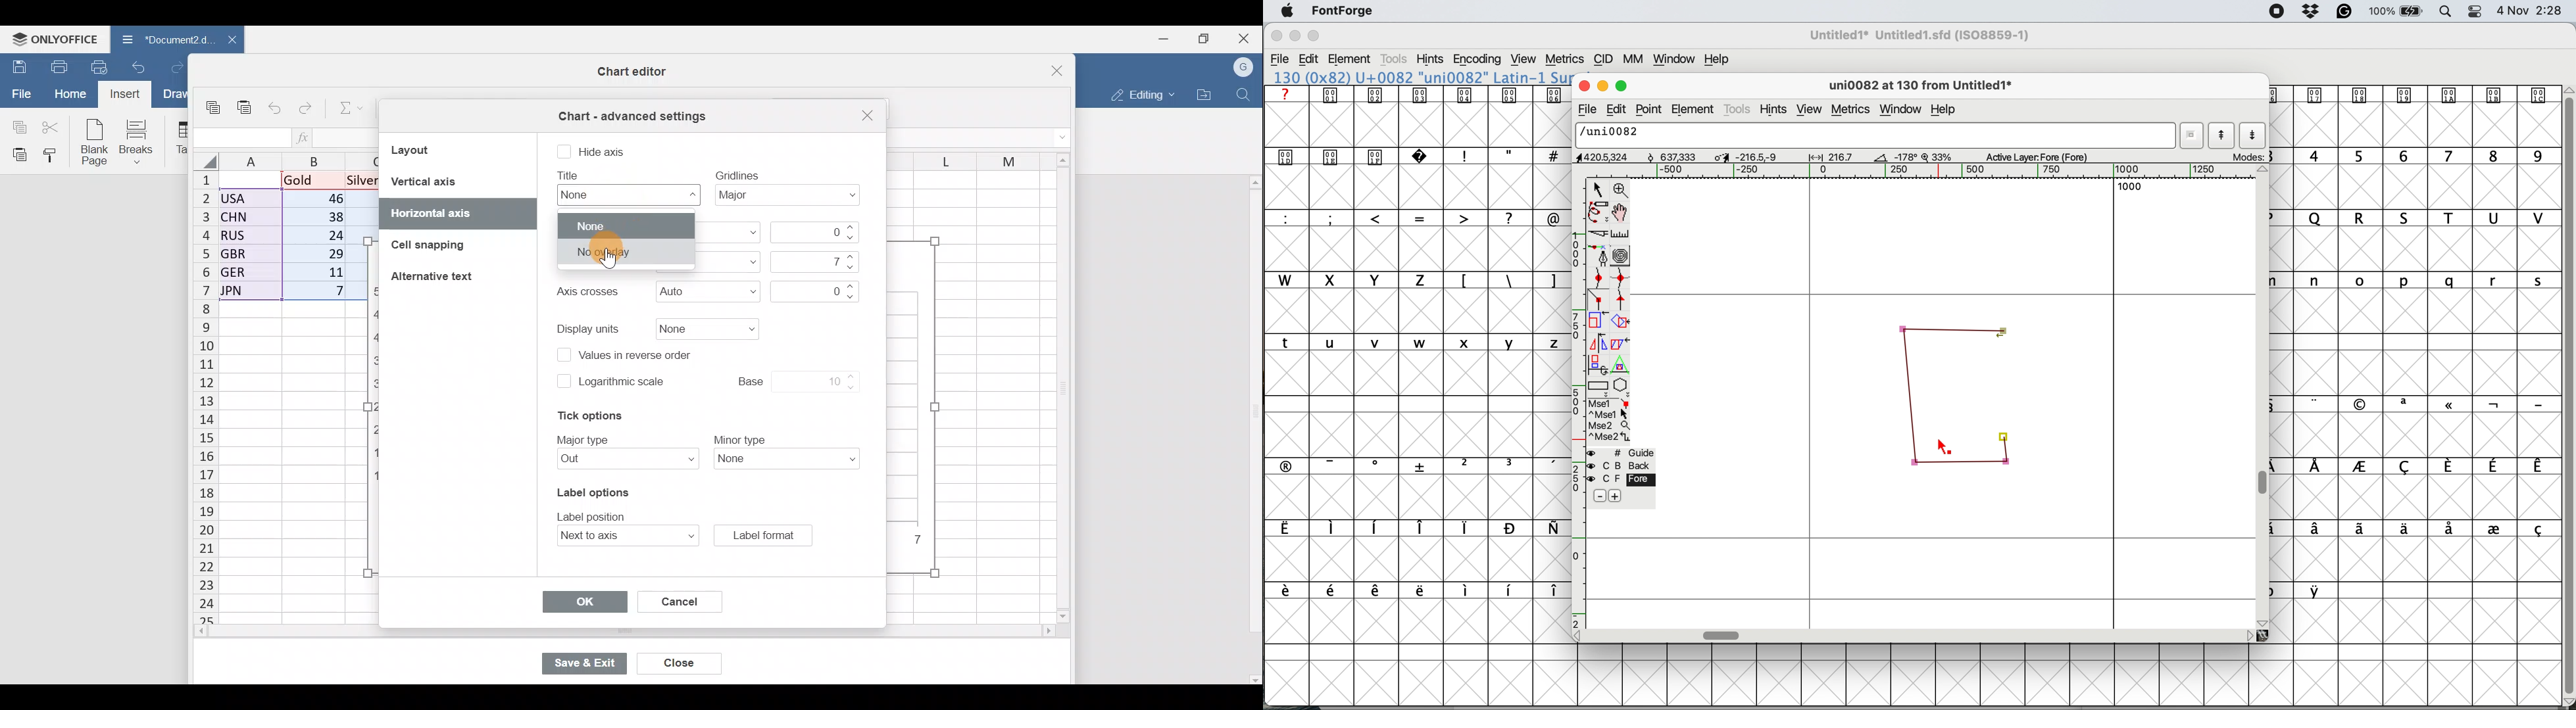 This screenshot has width=2576, height=728. Describe the element at coordinates (1623, 84) in the screenshot. I see `maximise` at that location.